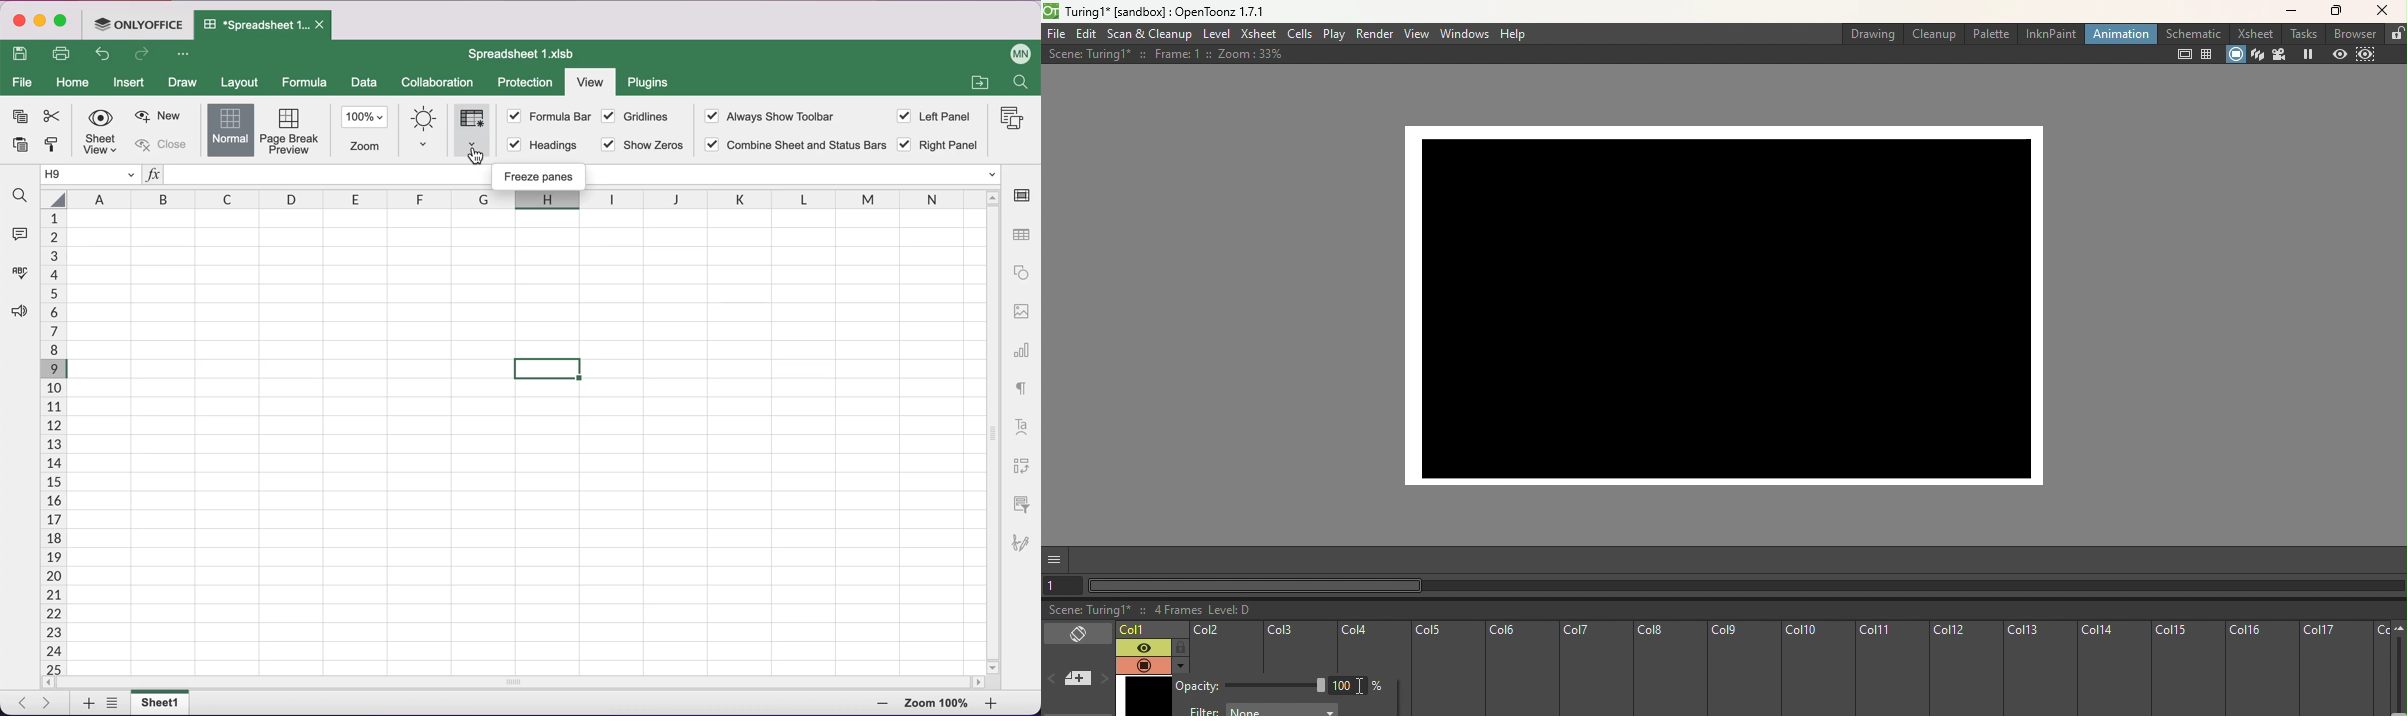  Describe the element at coordinates (644, 147) in the screenshot. I see `show zeros` at that location.